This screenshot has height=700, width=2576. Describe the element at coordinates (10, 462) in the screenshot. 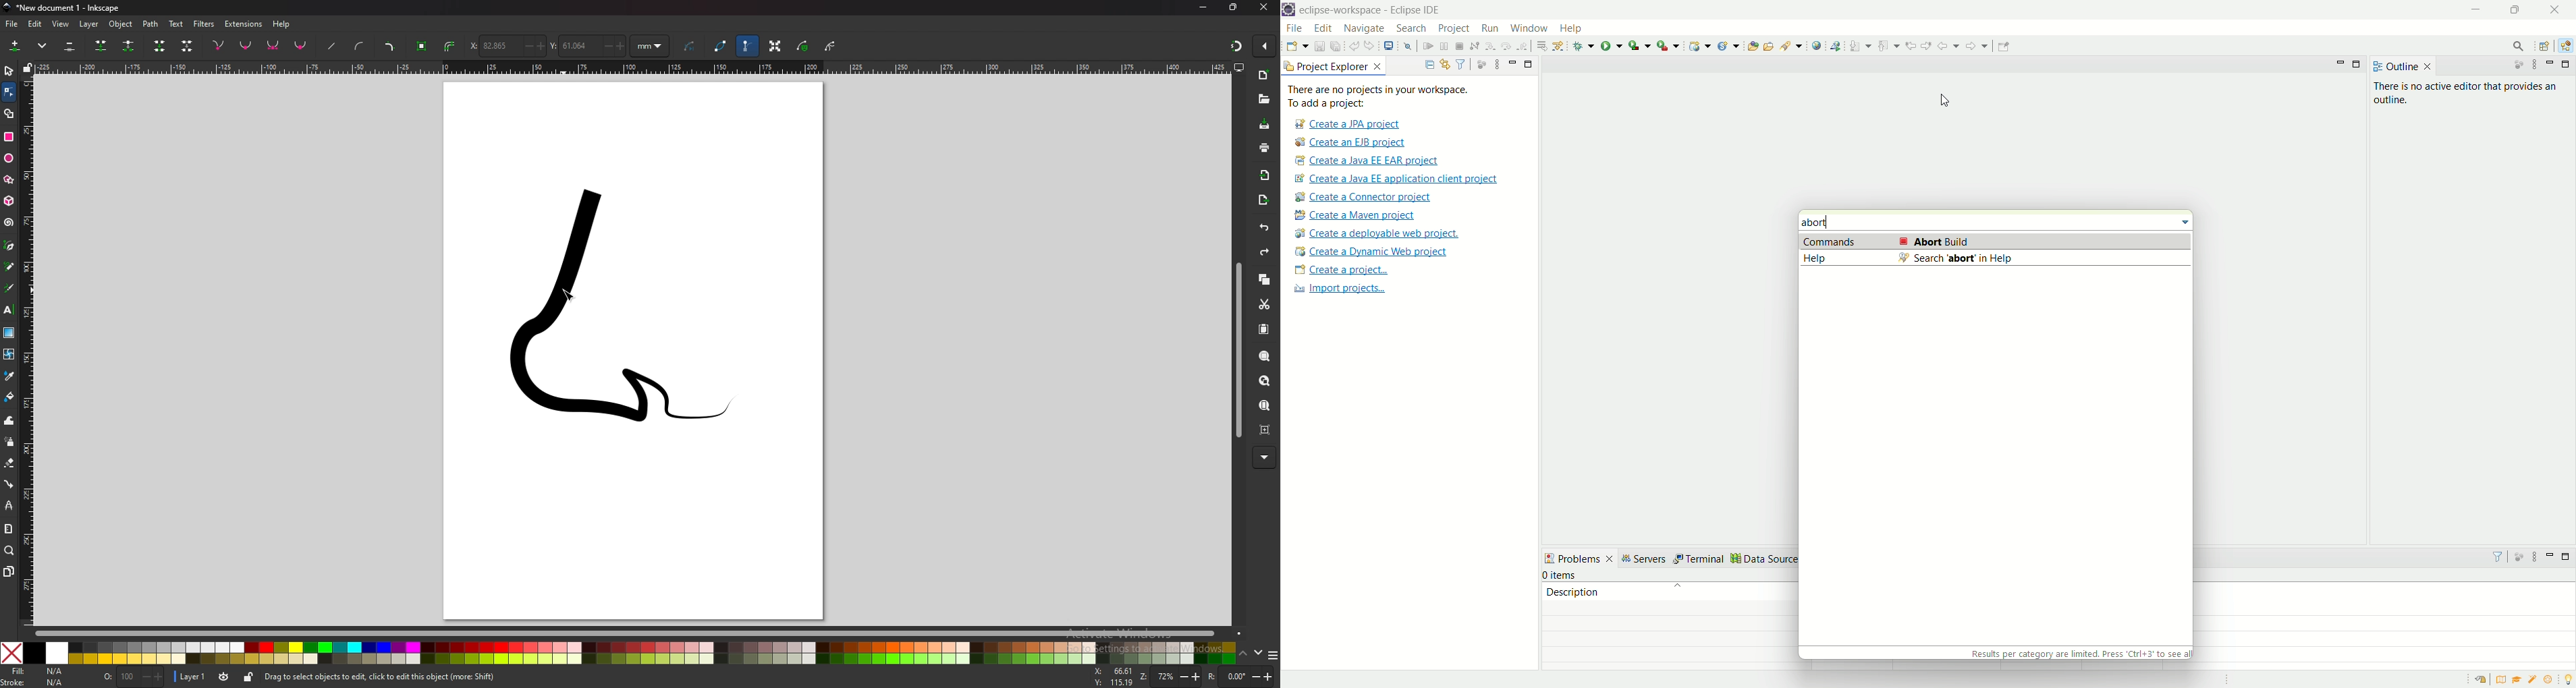

I see `eraser` at that location.